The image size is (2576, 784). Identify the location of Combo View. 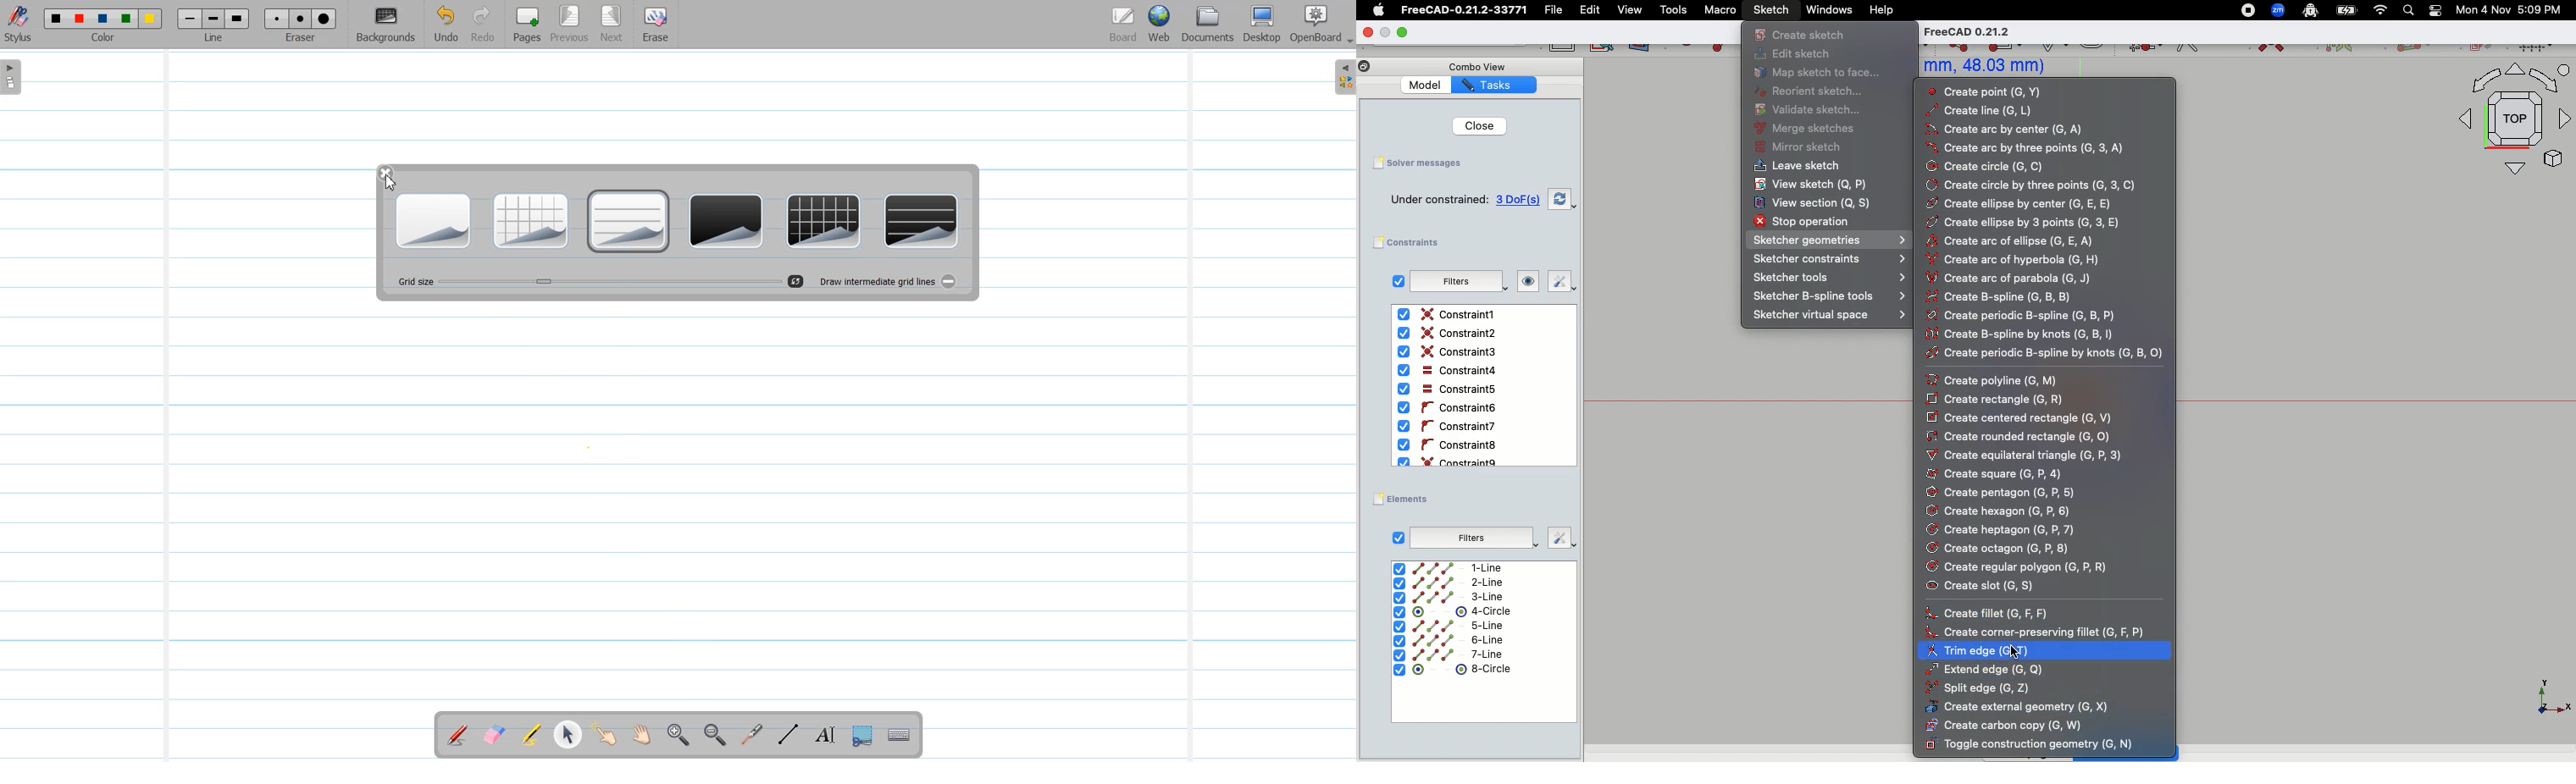
(1476, 66).